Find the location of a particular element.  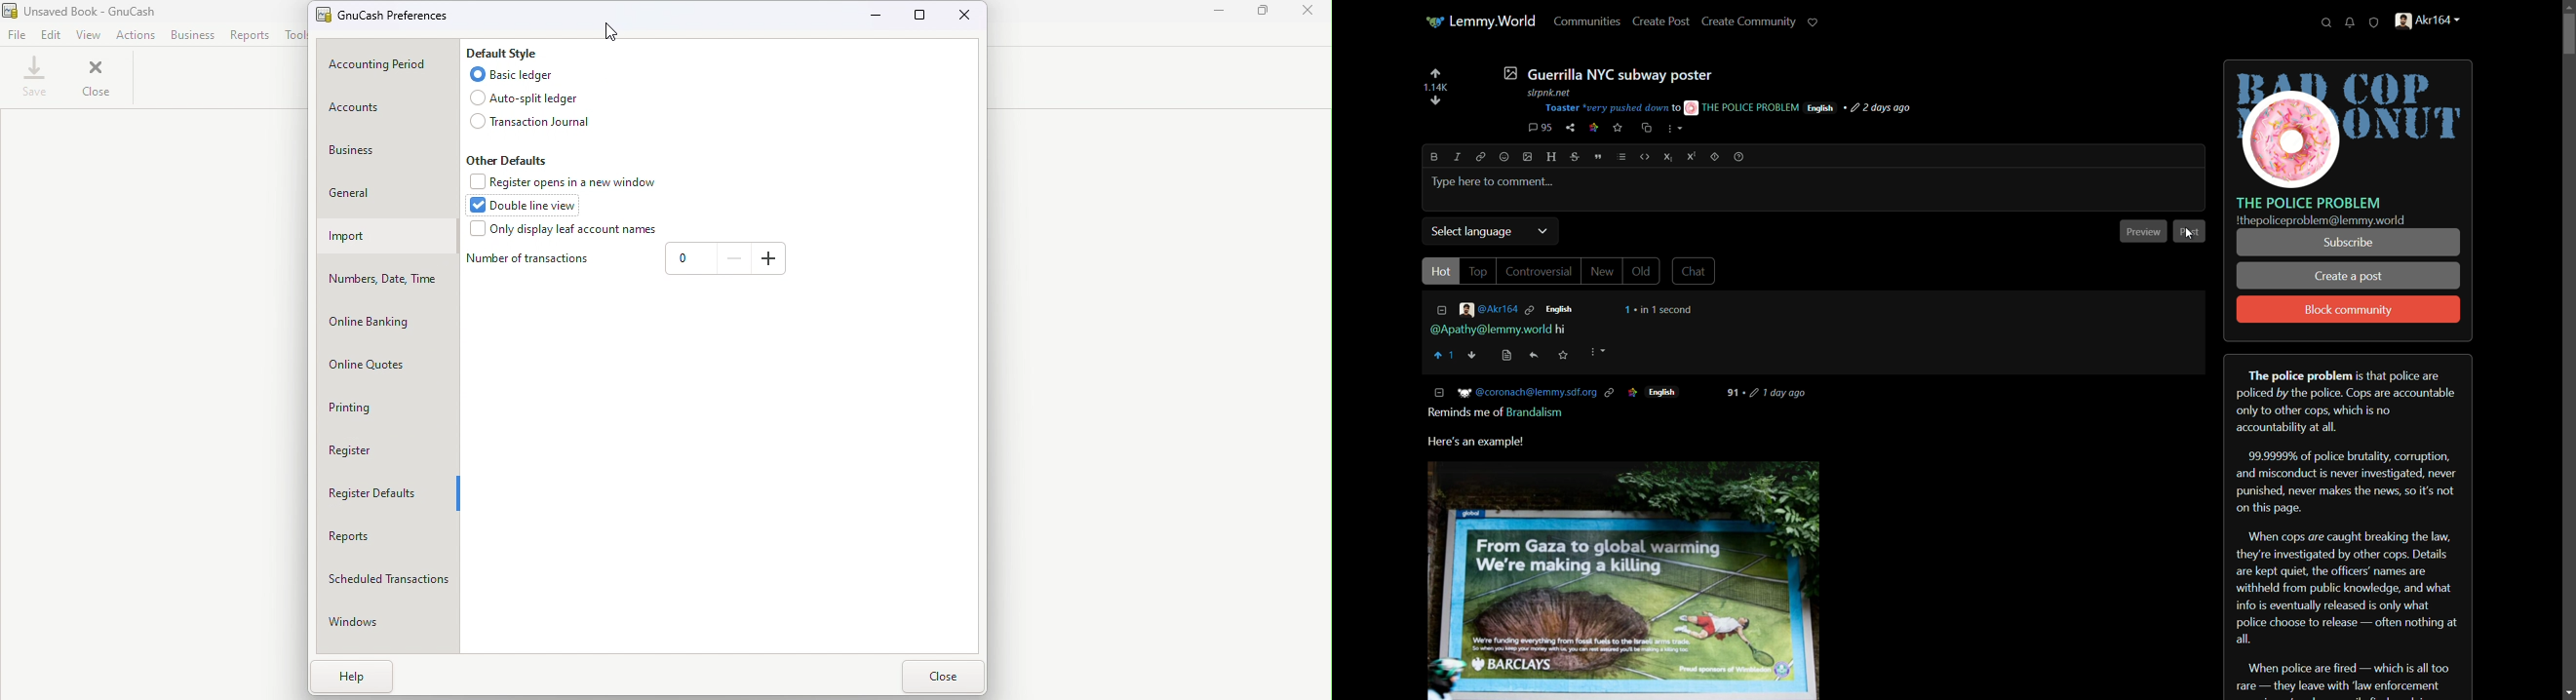

Windows is located at coordinates (380, 622).